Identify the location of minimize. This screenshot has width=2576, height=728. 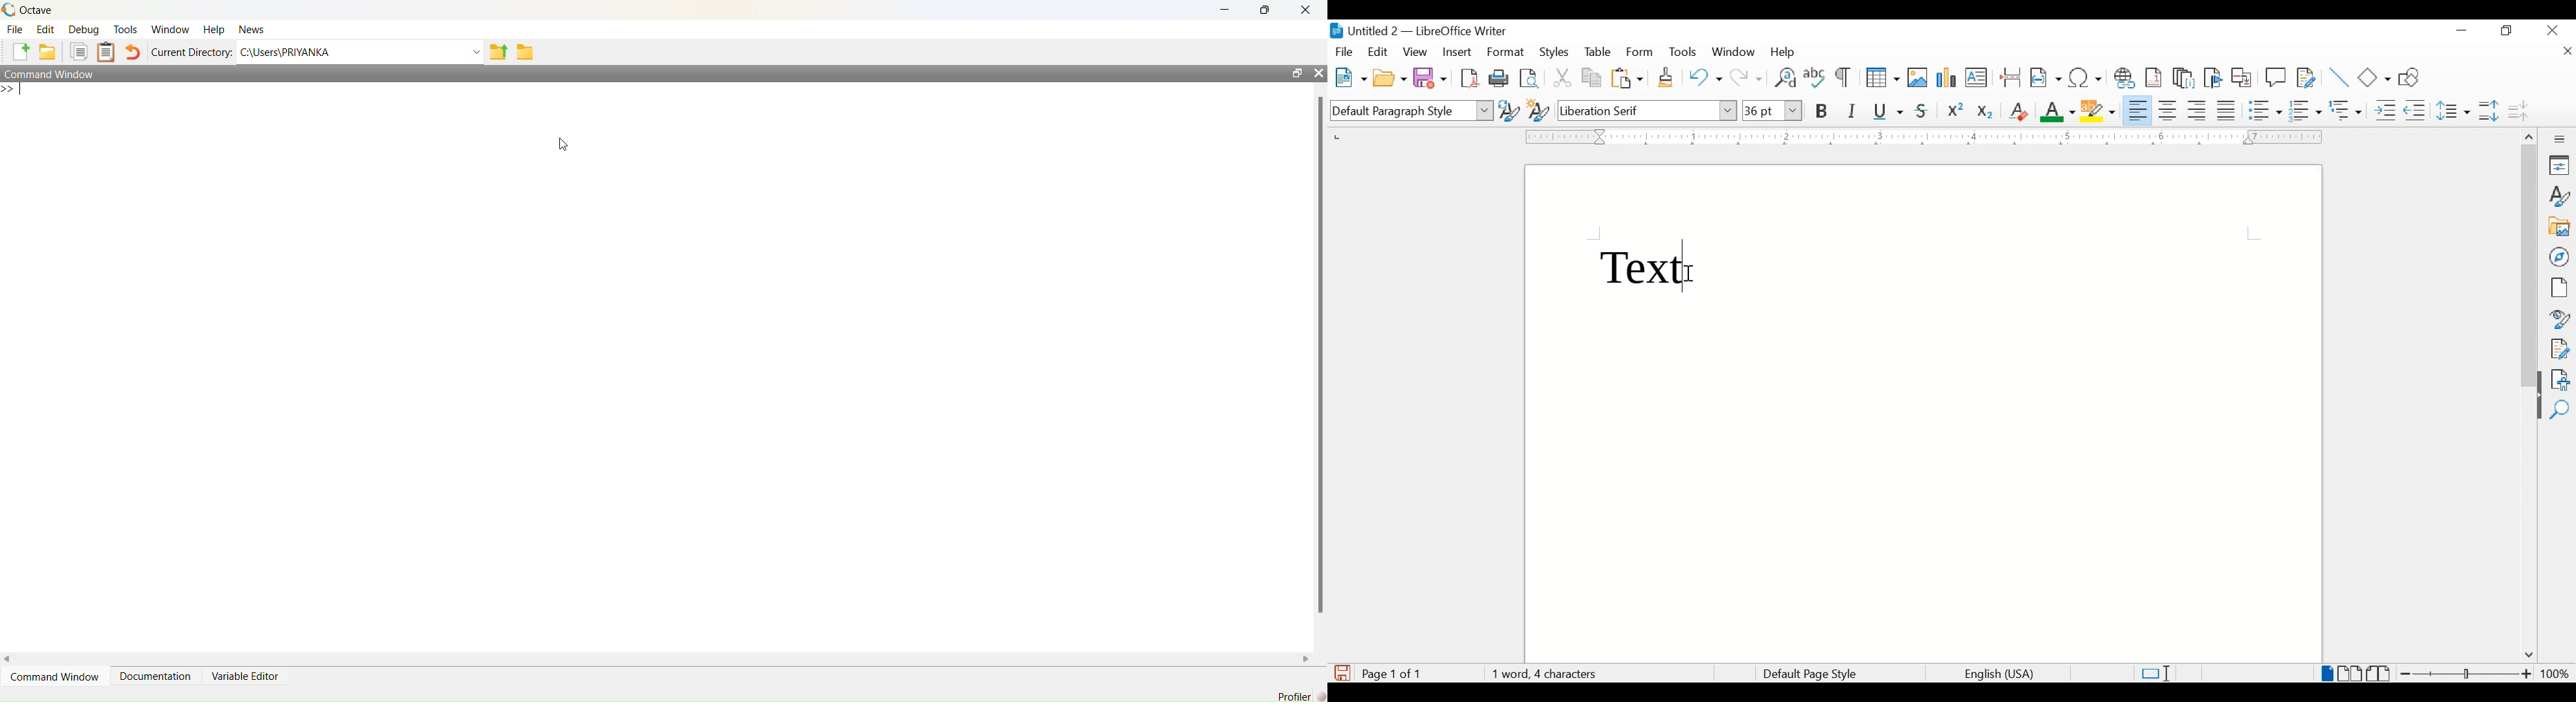
(2463, 31).